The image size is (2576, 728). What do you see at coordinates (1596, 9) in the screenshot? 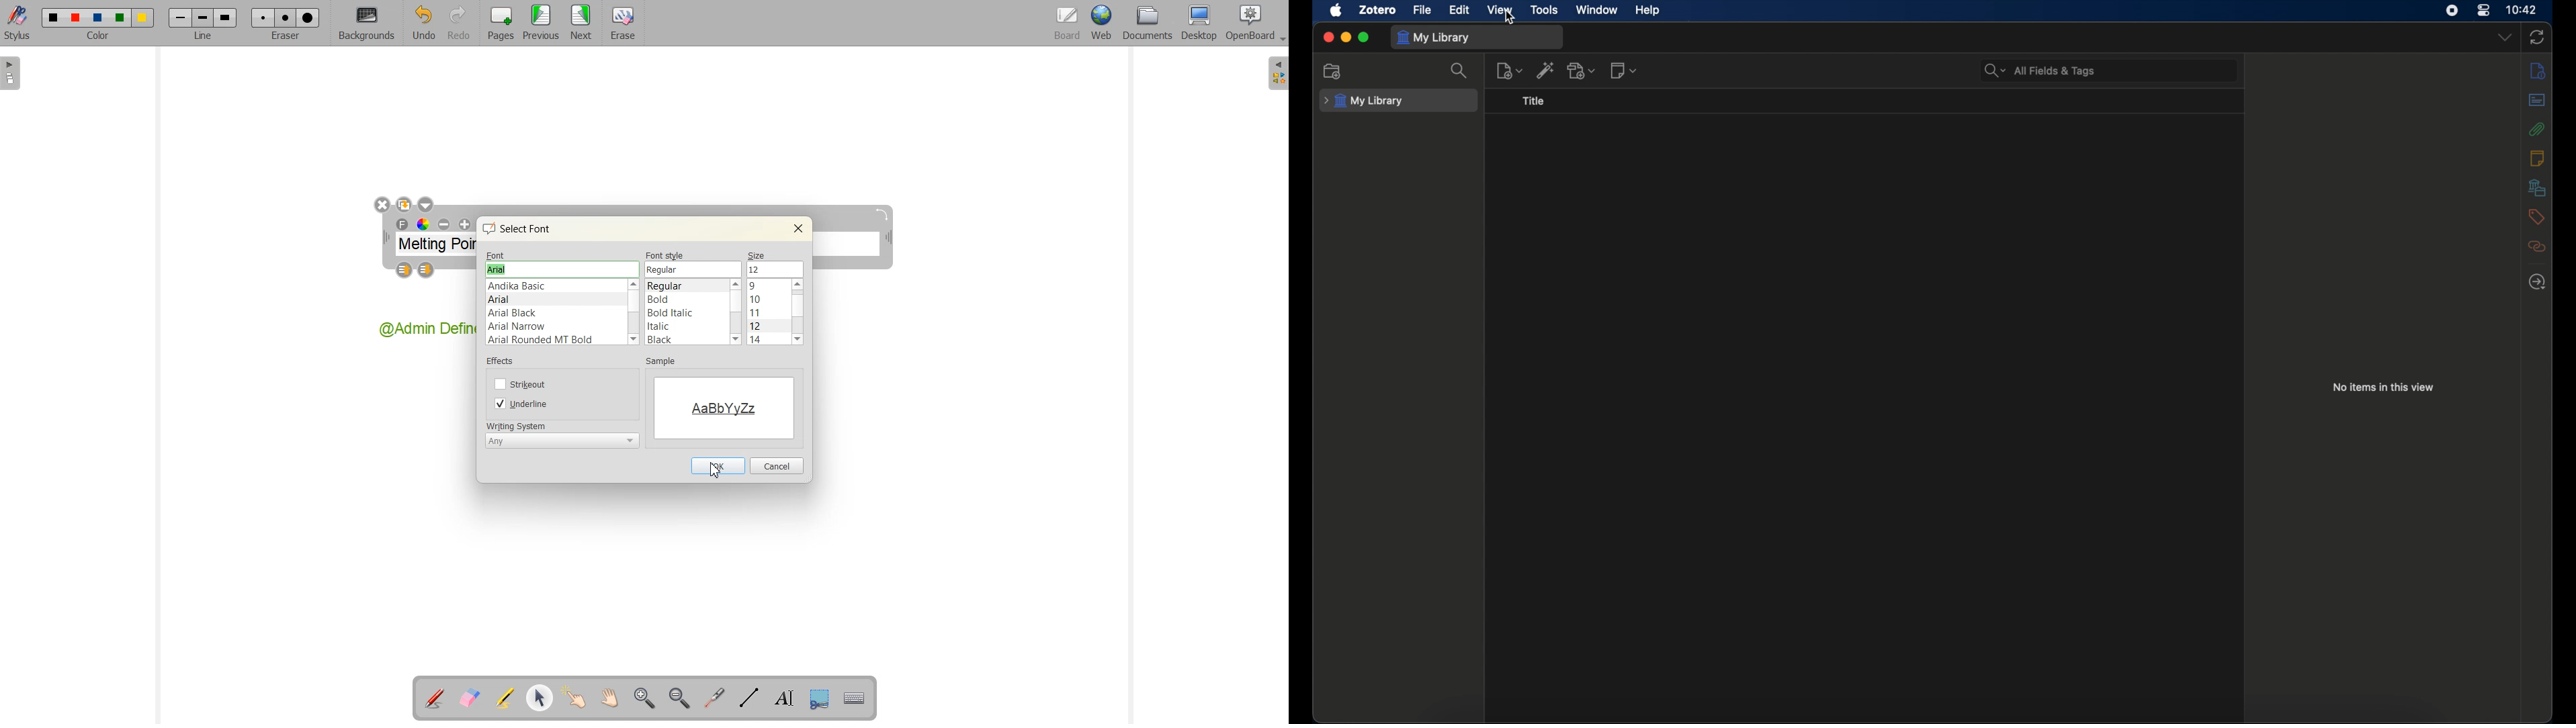
I see `window` at bounding box center [1596, 9].